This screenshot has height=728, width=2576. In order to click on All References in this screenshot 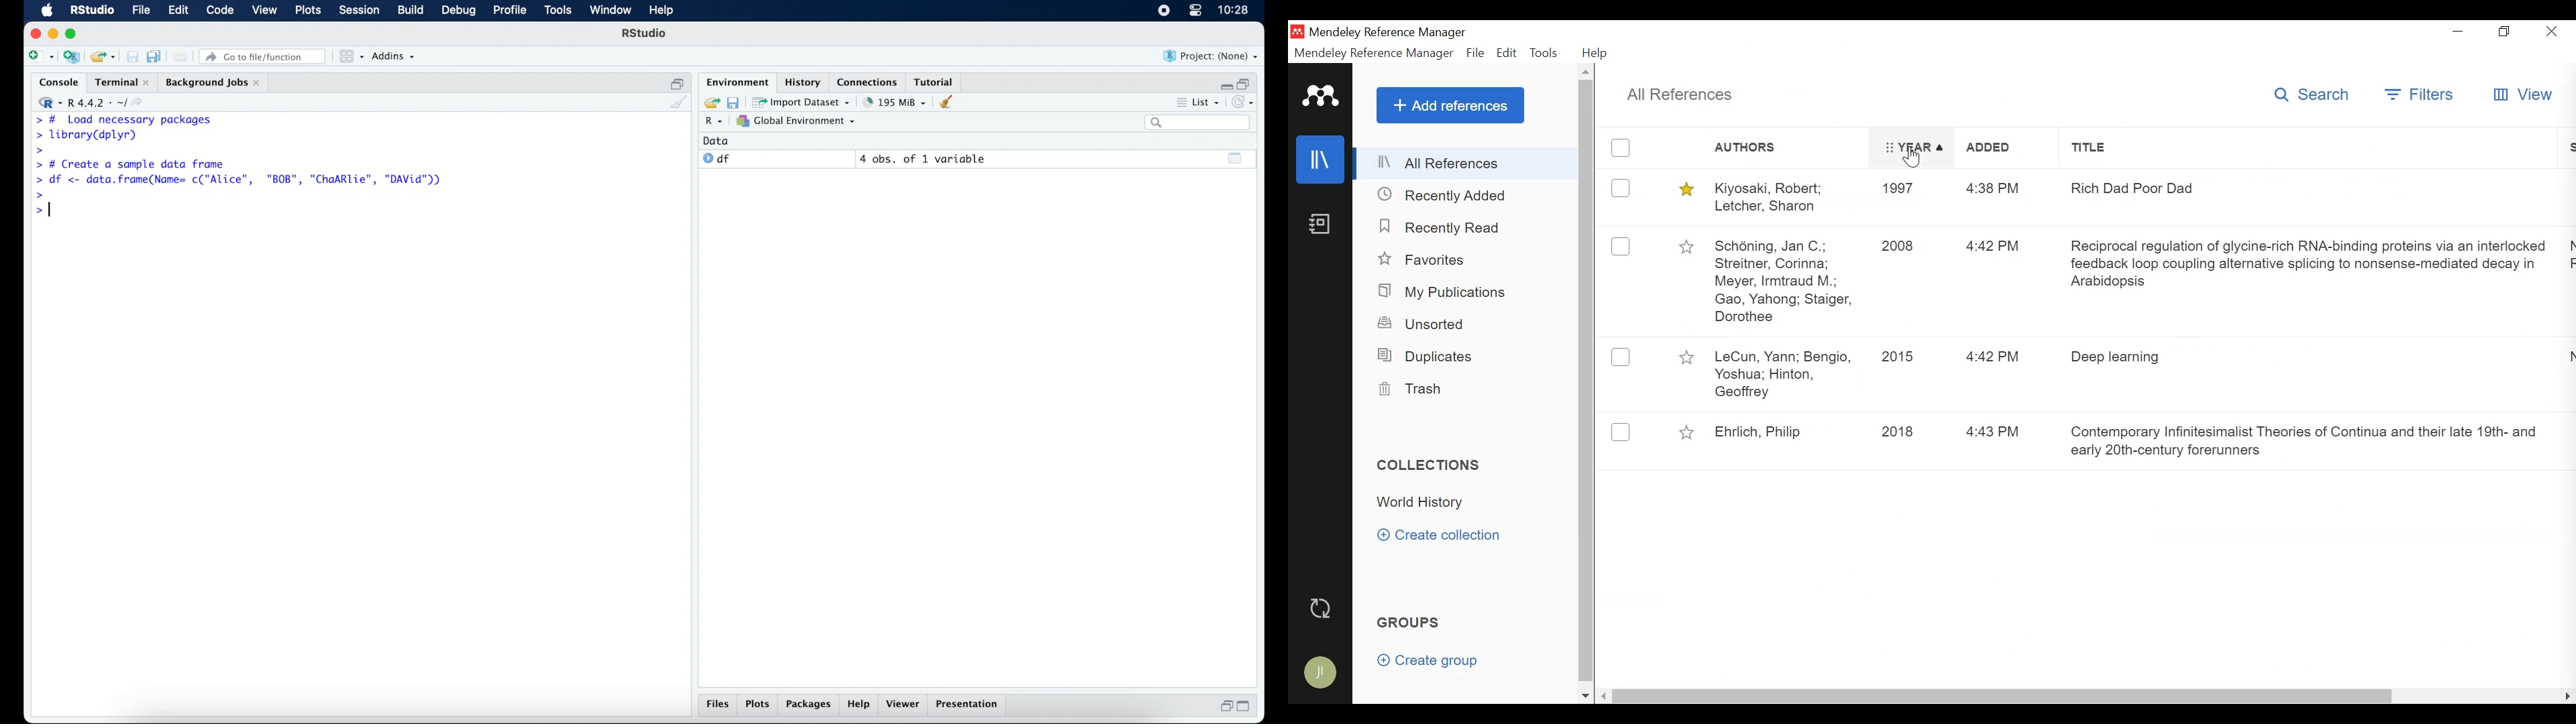, I will do `click(1467, 164)`.